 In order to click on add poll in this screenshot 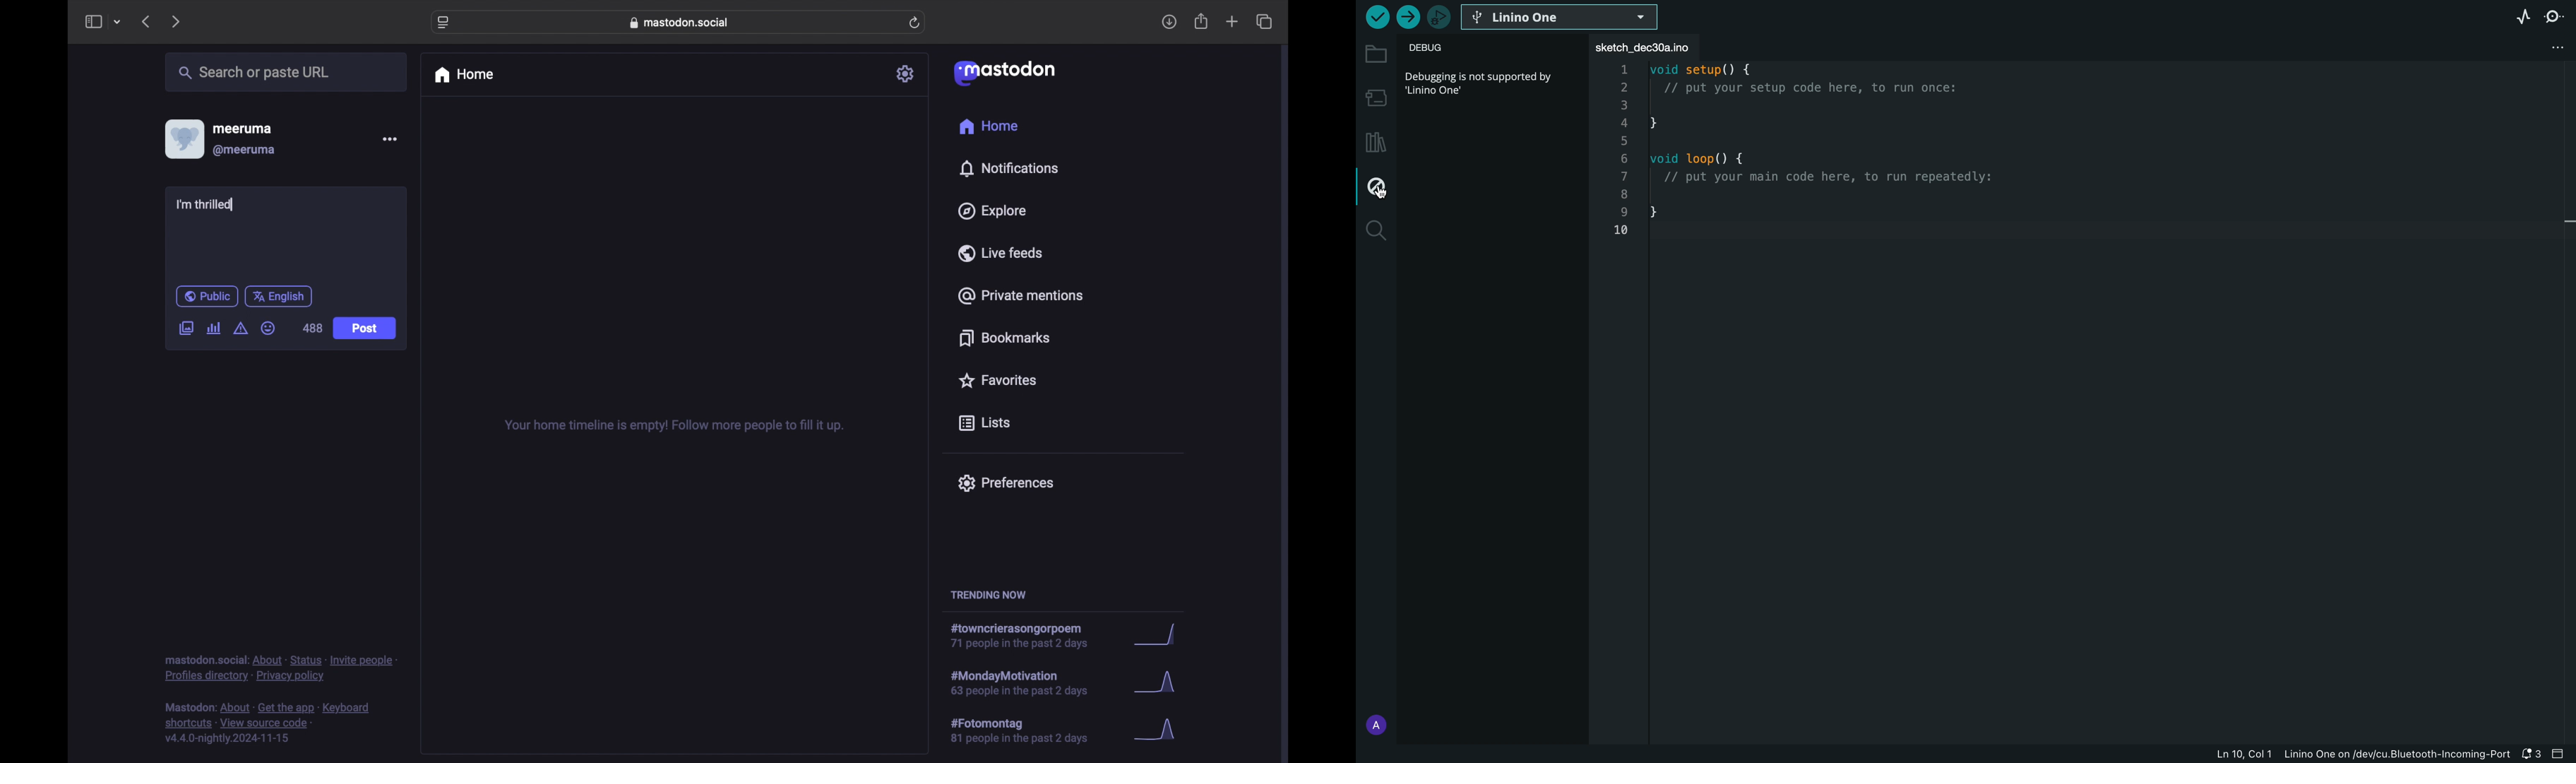, I will do `click(215, 329)`.